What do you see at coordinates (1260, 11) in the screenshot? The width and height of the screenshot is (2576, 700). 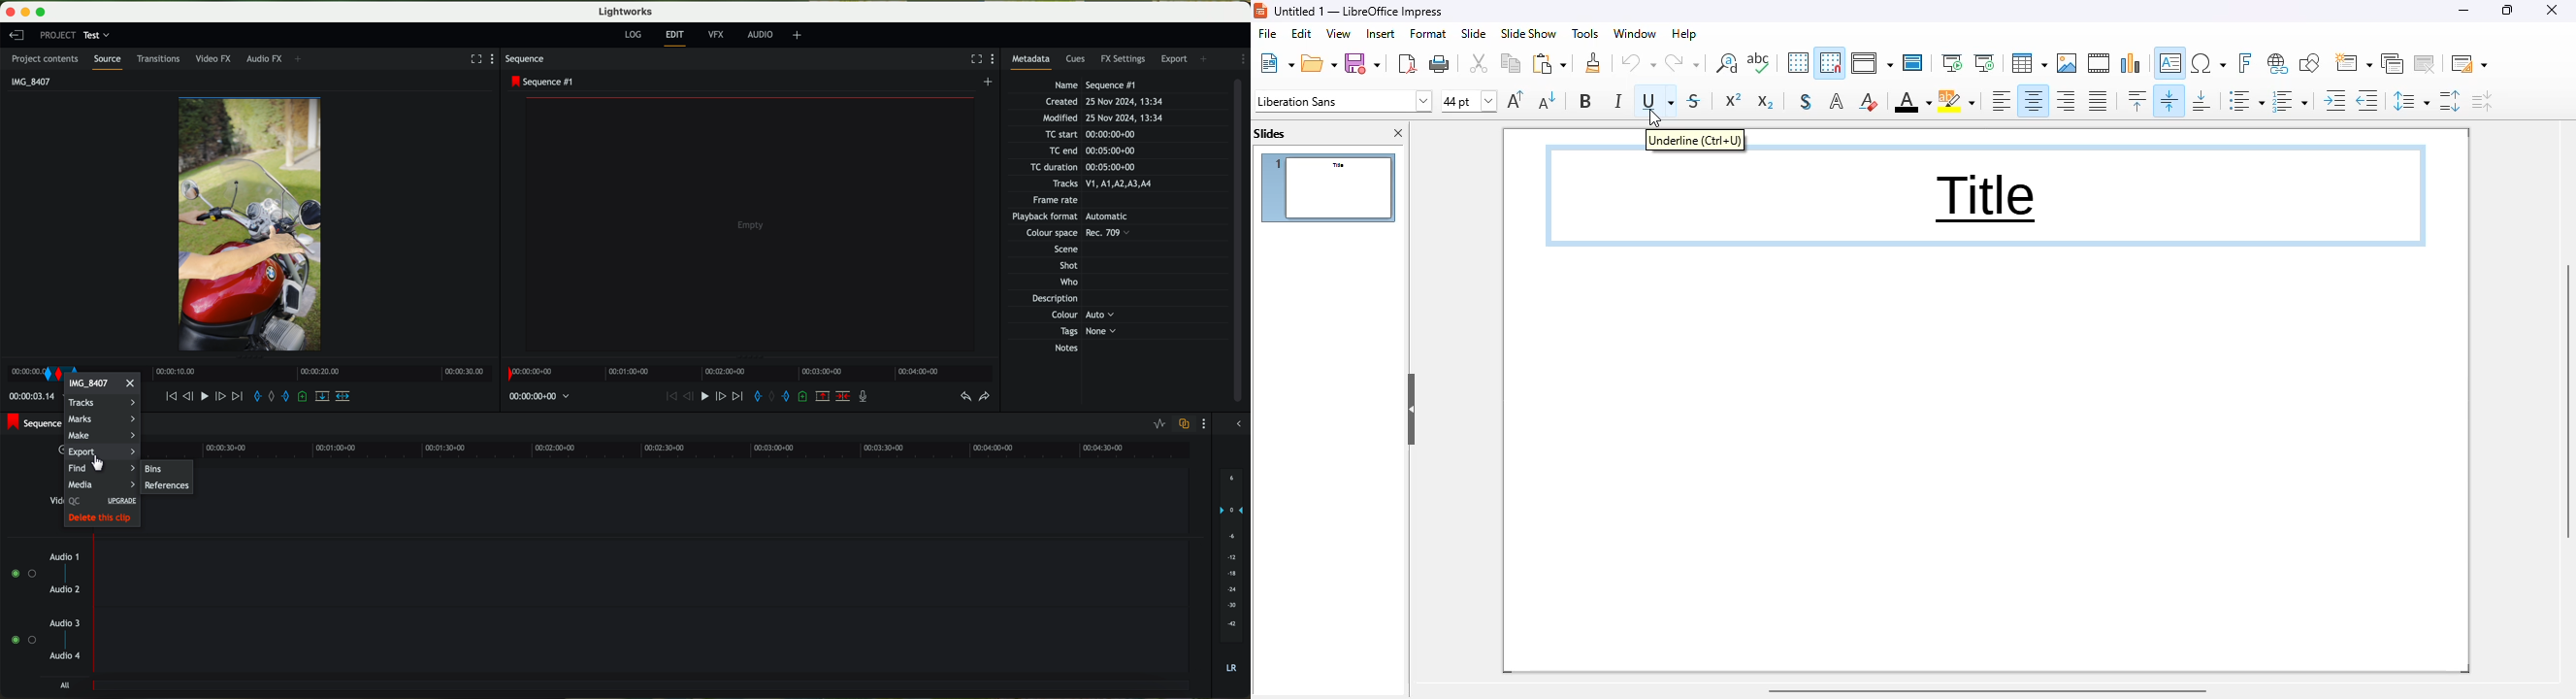 I see `logo` at bounding box center [1260, 11].